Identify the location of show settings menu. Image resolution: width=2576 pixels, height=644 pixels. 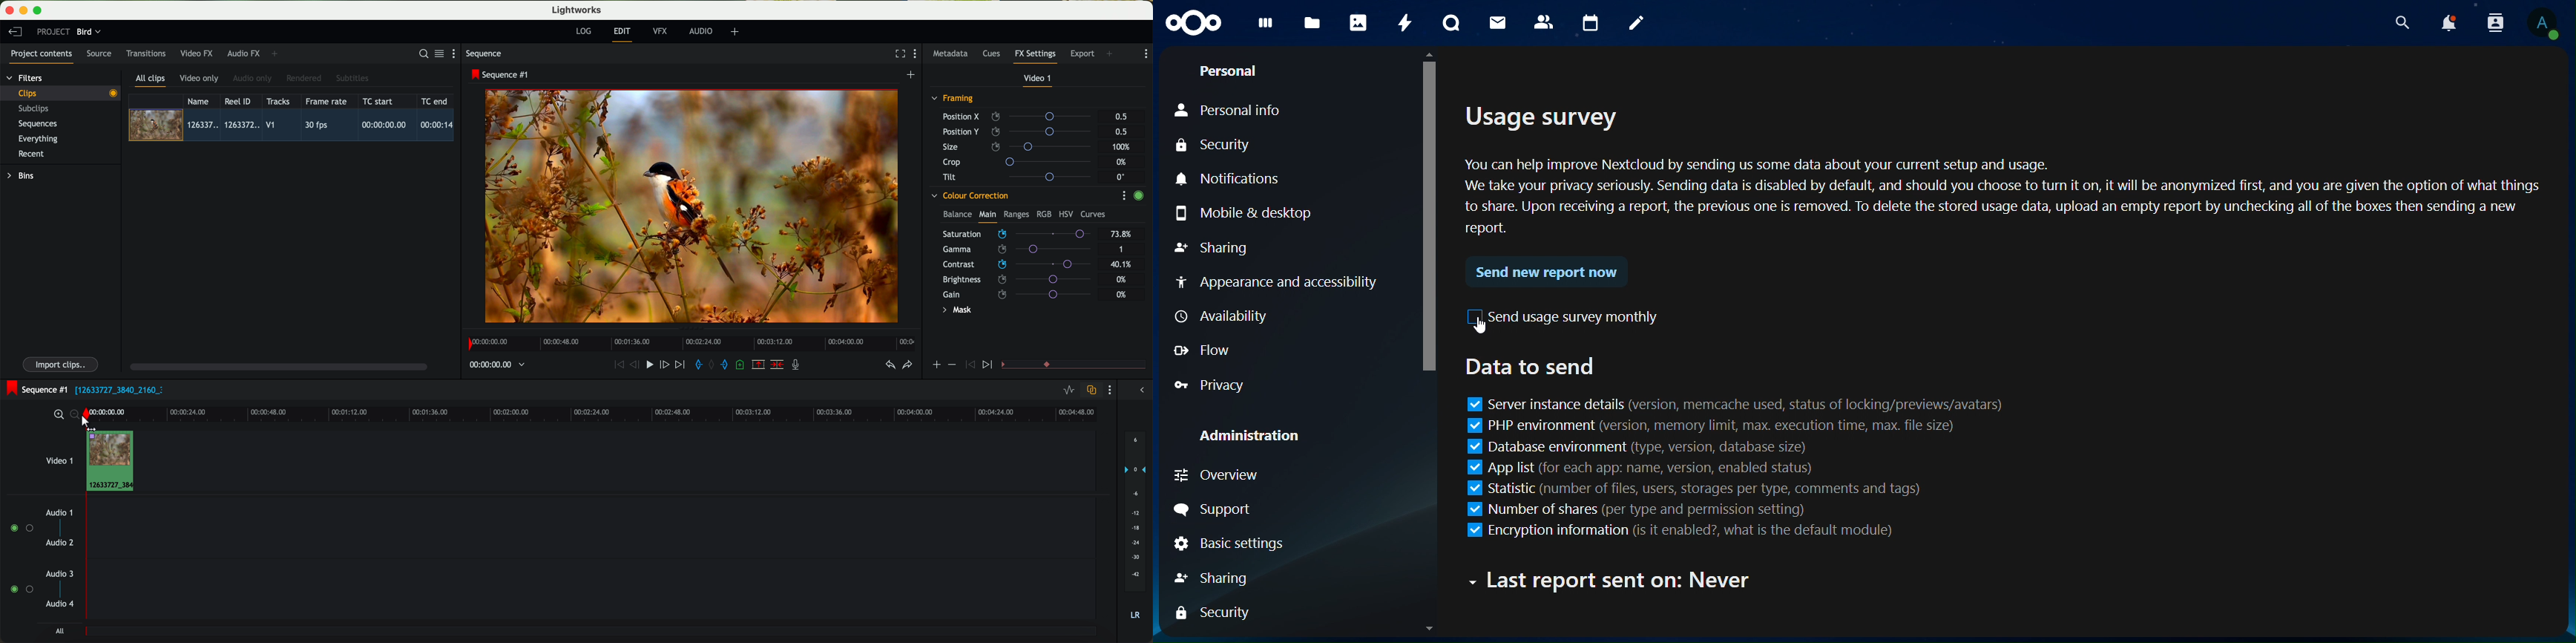
(917, 55).